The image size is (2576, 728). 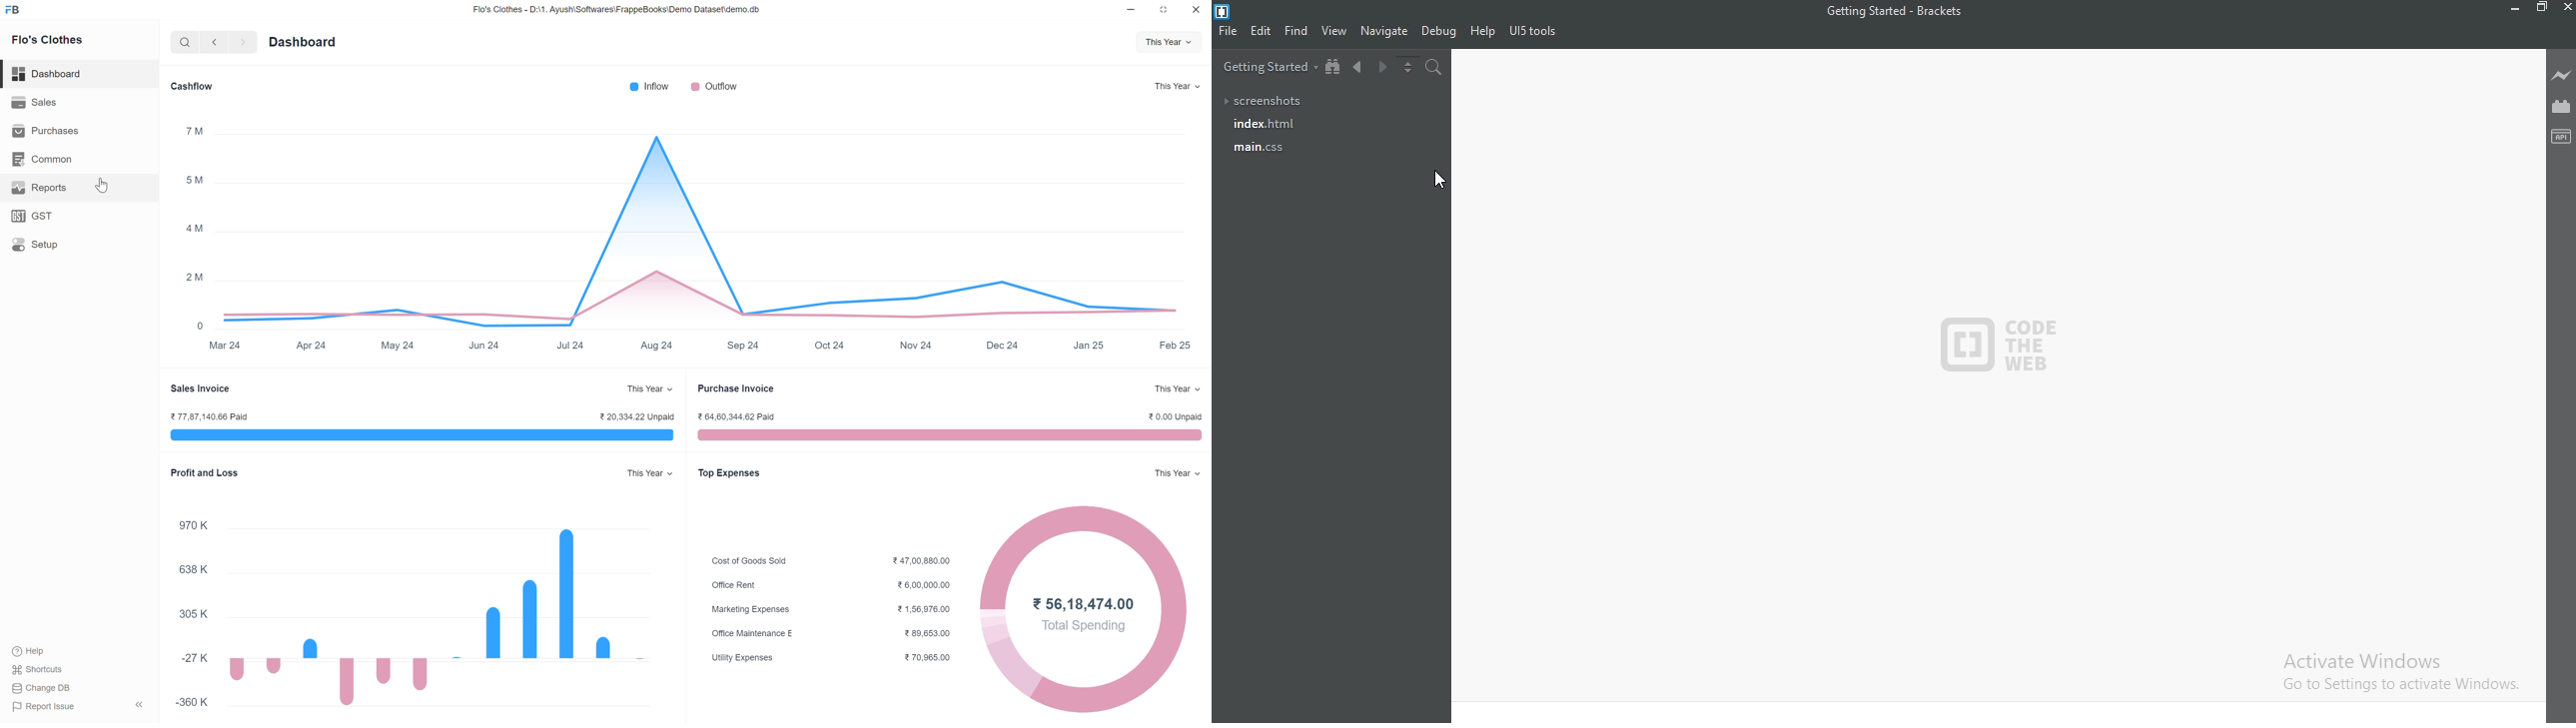 What do you see at coordinates (102, 187) in the screenshot?
I see `mouse pointer` at bounding box center [102, 187].